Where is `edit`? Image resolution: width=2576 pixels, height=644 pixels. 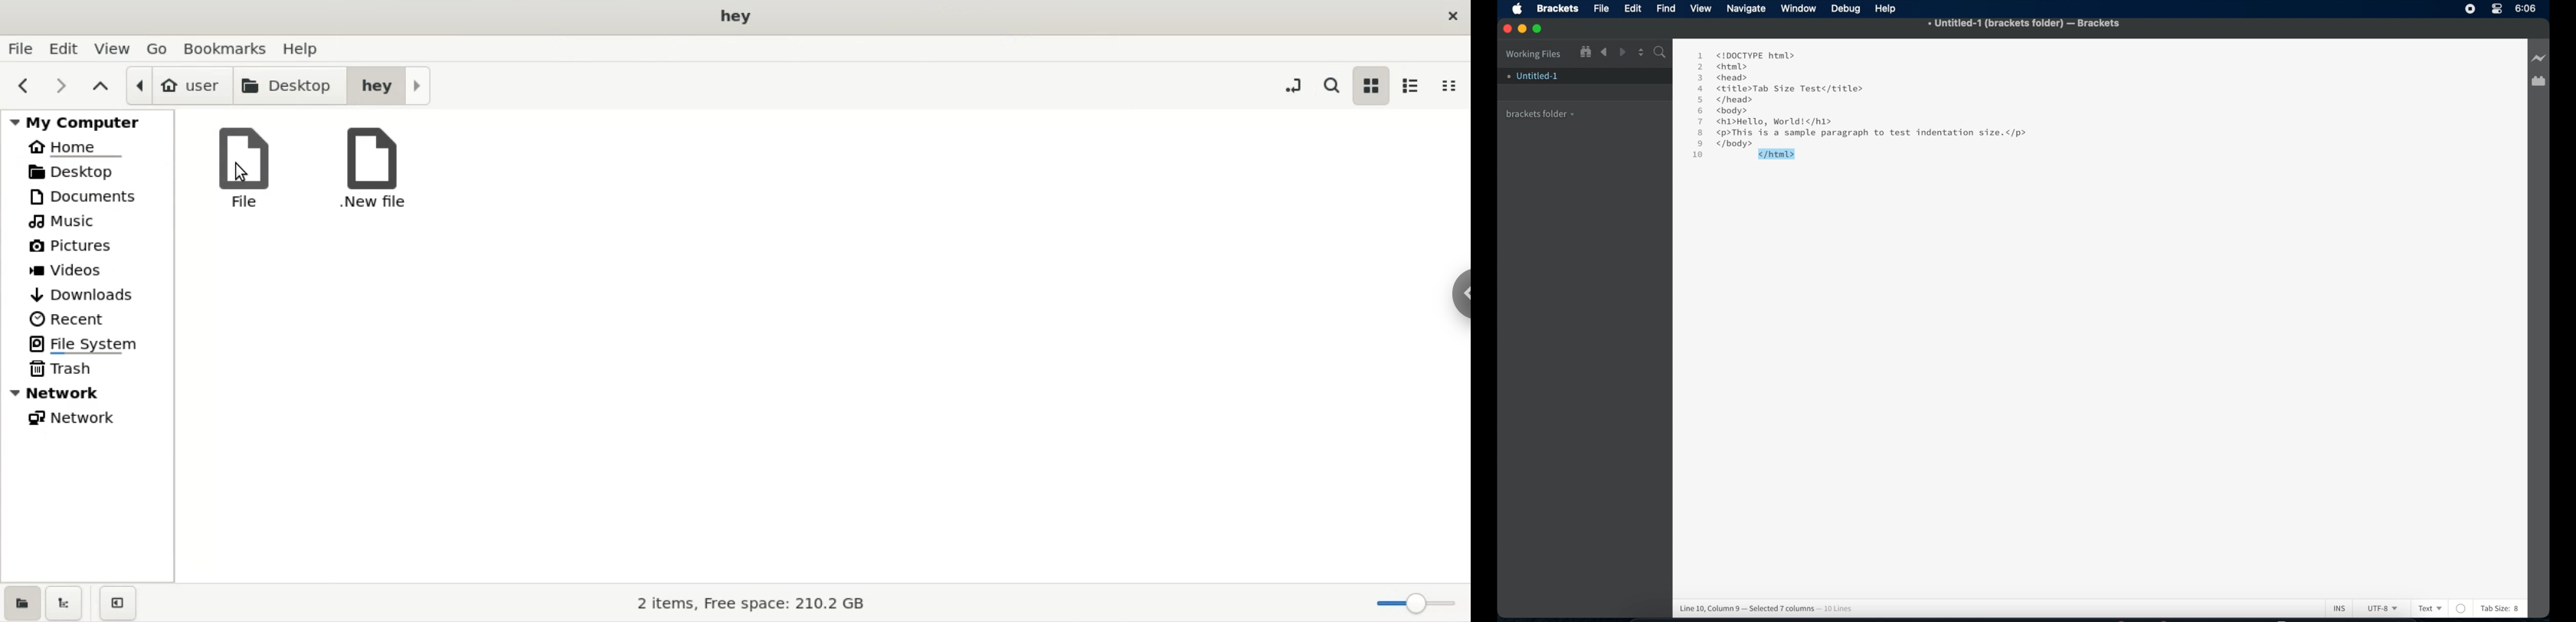
edit is located at coordinates (62, 48).